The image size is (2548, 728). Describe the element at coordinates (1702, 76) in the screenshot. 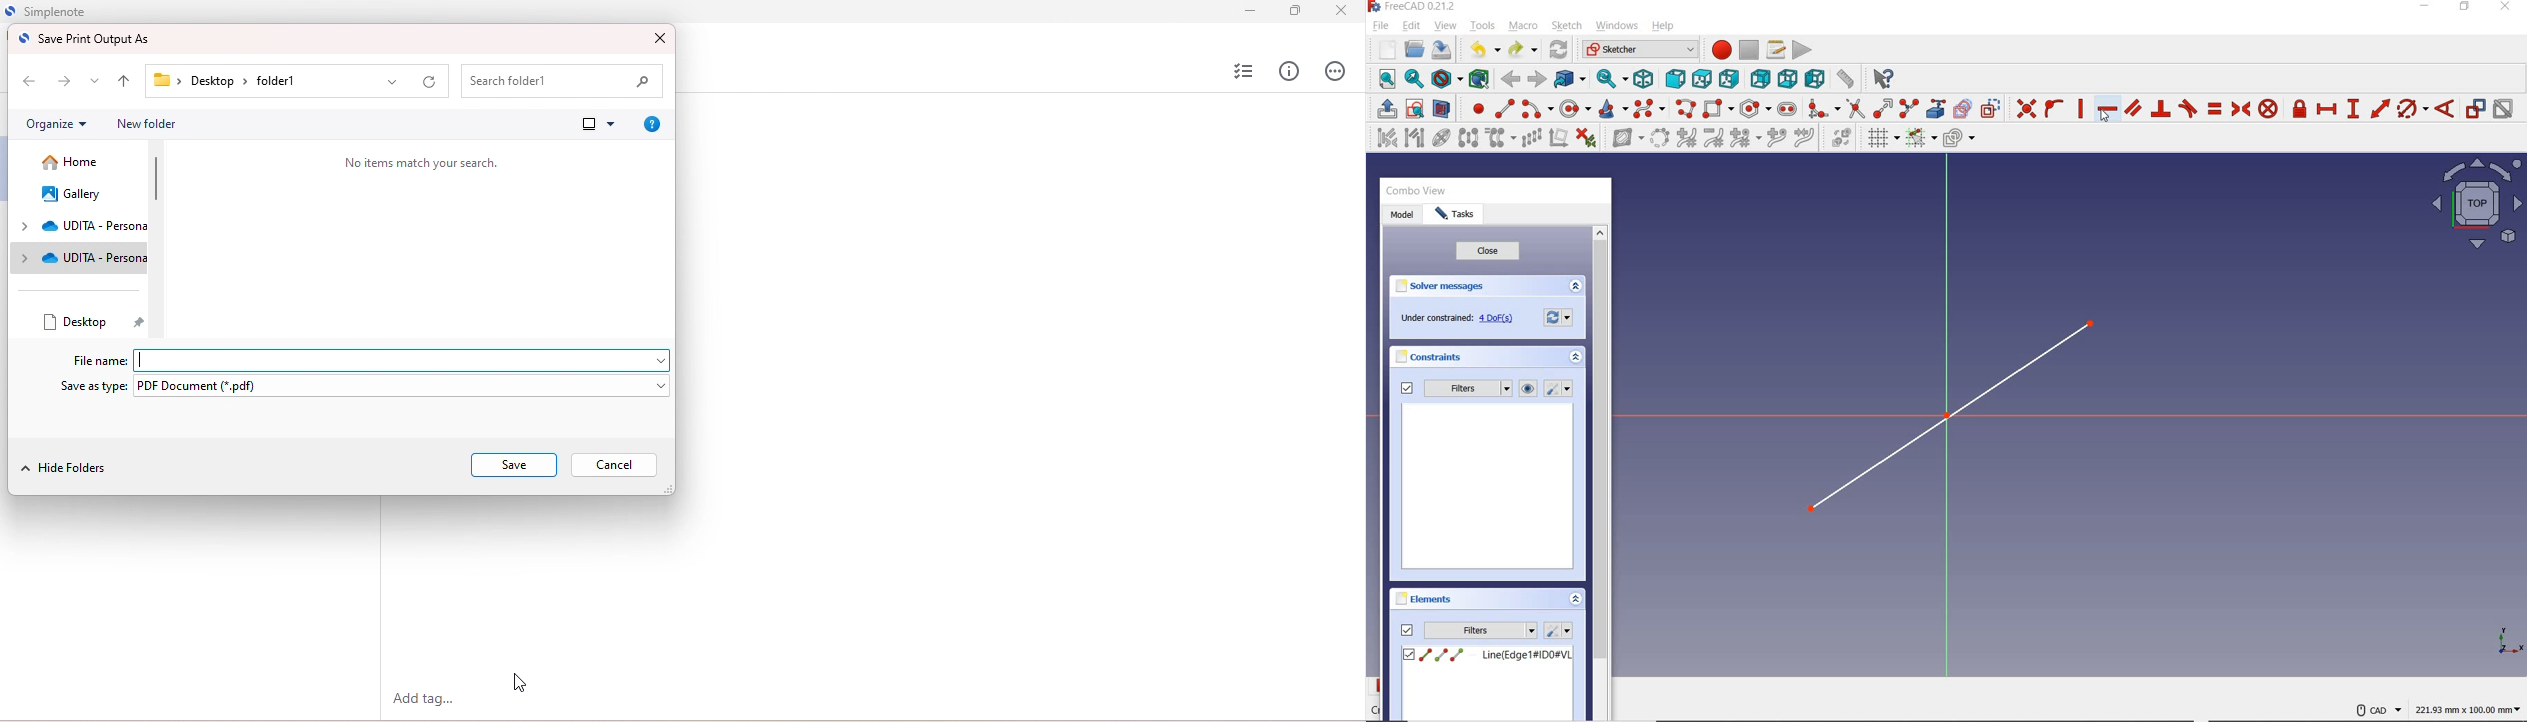

I see `TOP` at that location.